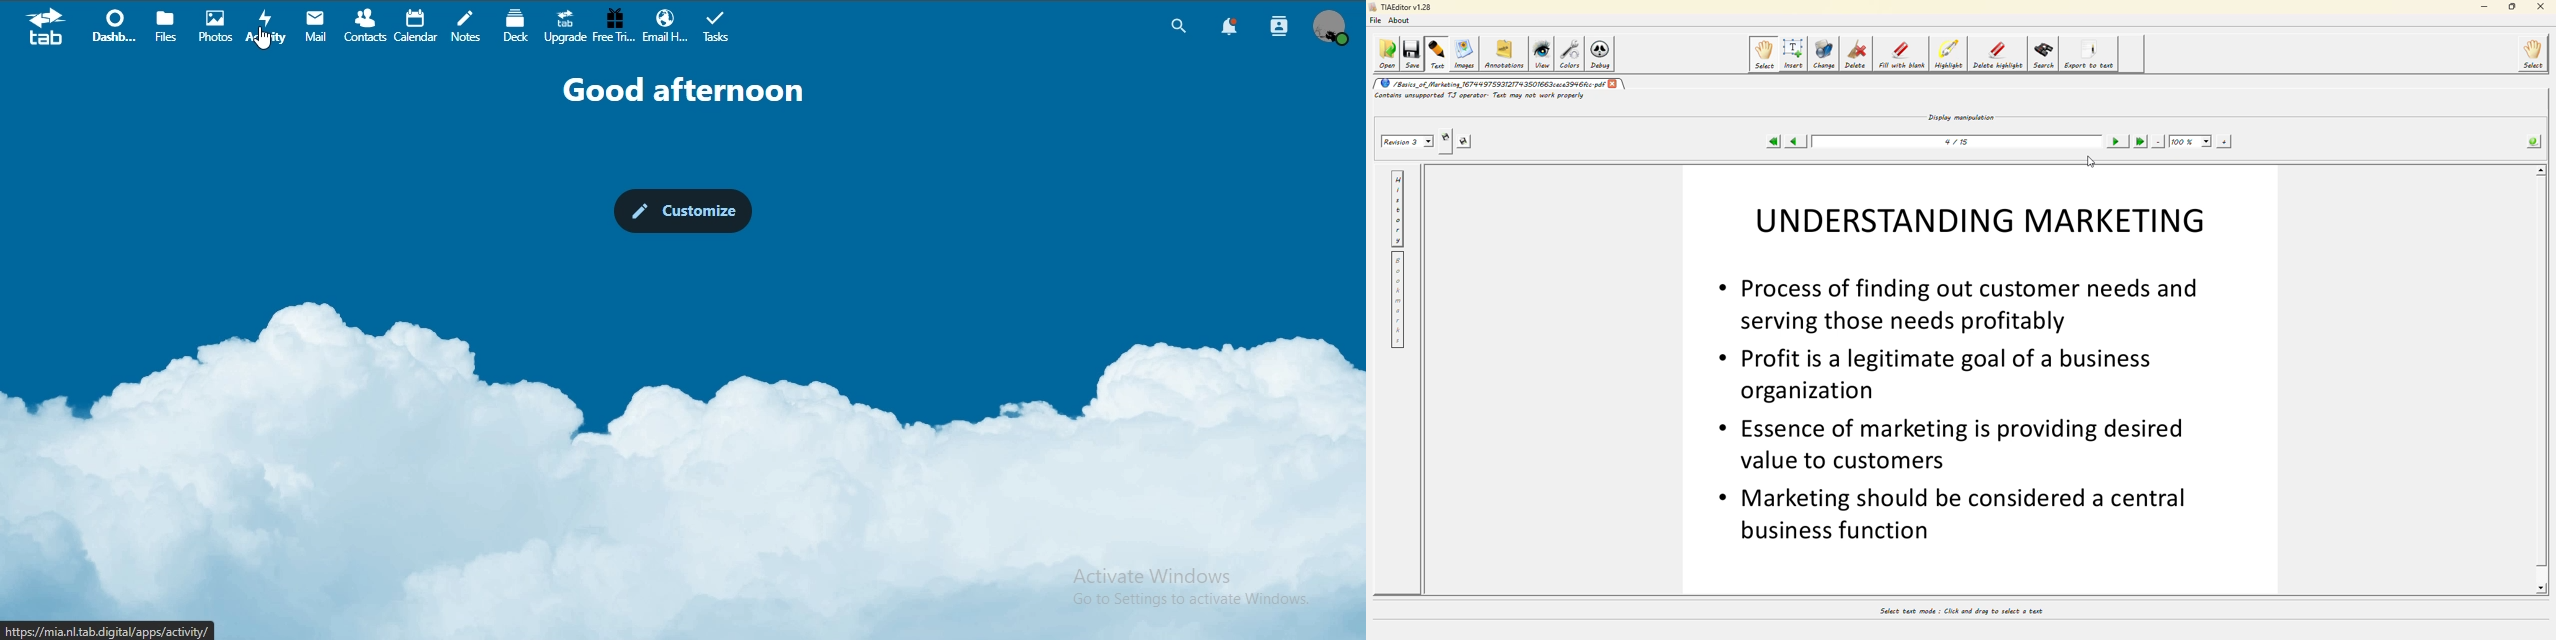 The height and width of the screenshot is (644, 2576). What do you see at coordinates (315, 25) in the screenshot?
I see `mail` at bounding box center [315, 25].